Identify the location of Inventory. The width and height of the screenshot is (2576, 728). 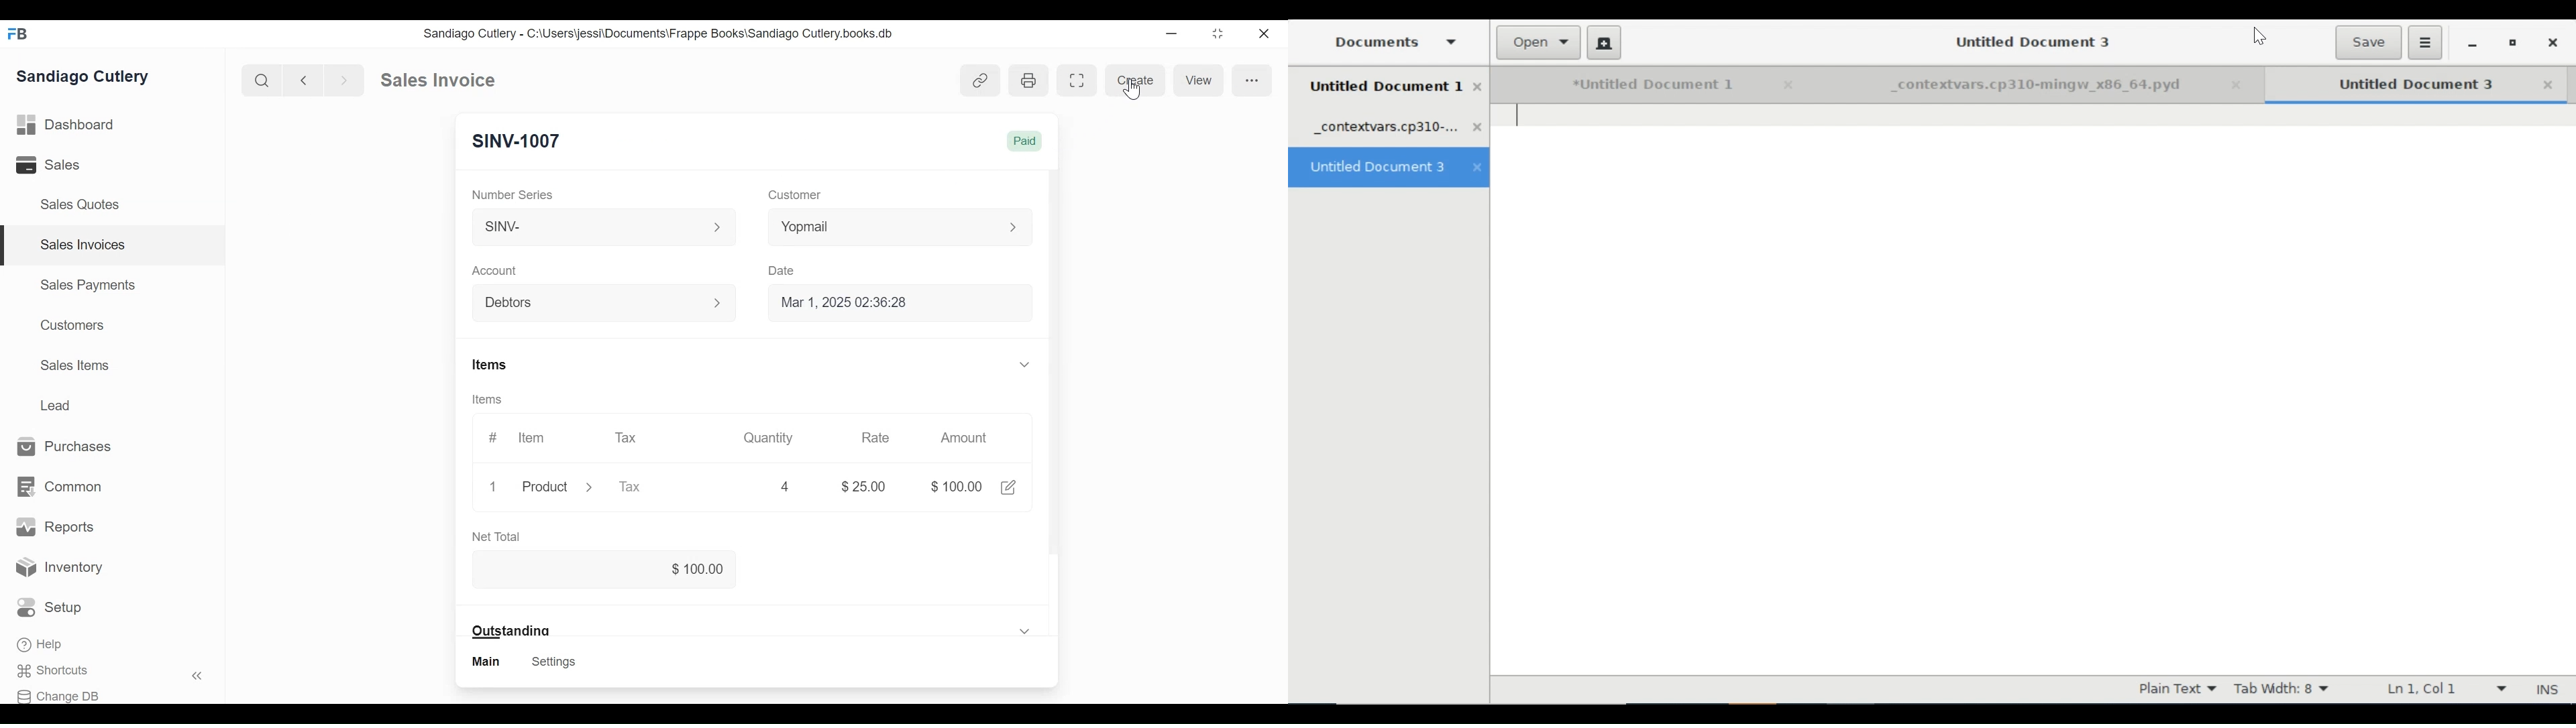
(58, 565).